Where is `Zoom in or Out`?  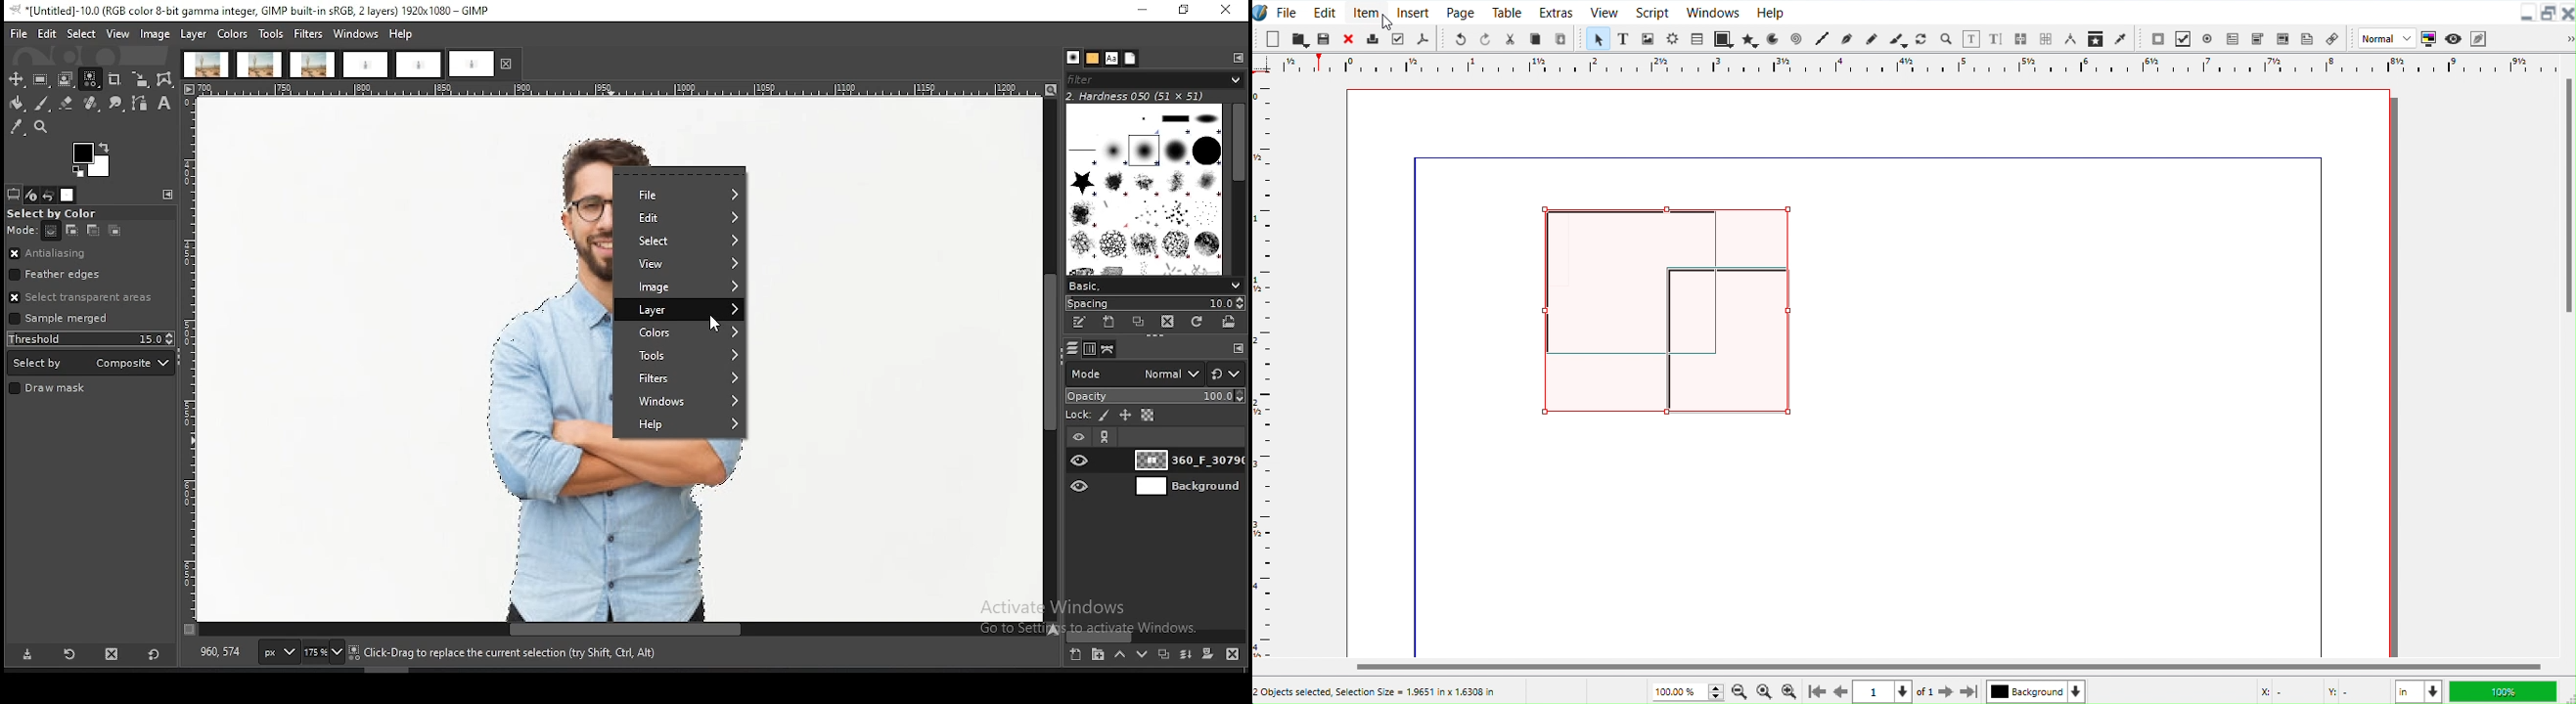 Zoom in or Out is located at coordinates (1945, 39).